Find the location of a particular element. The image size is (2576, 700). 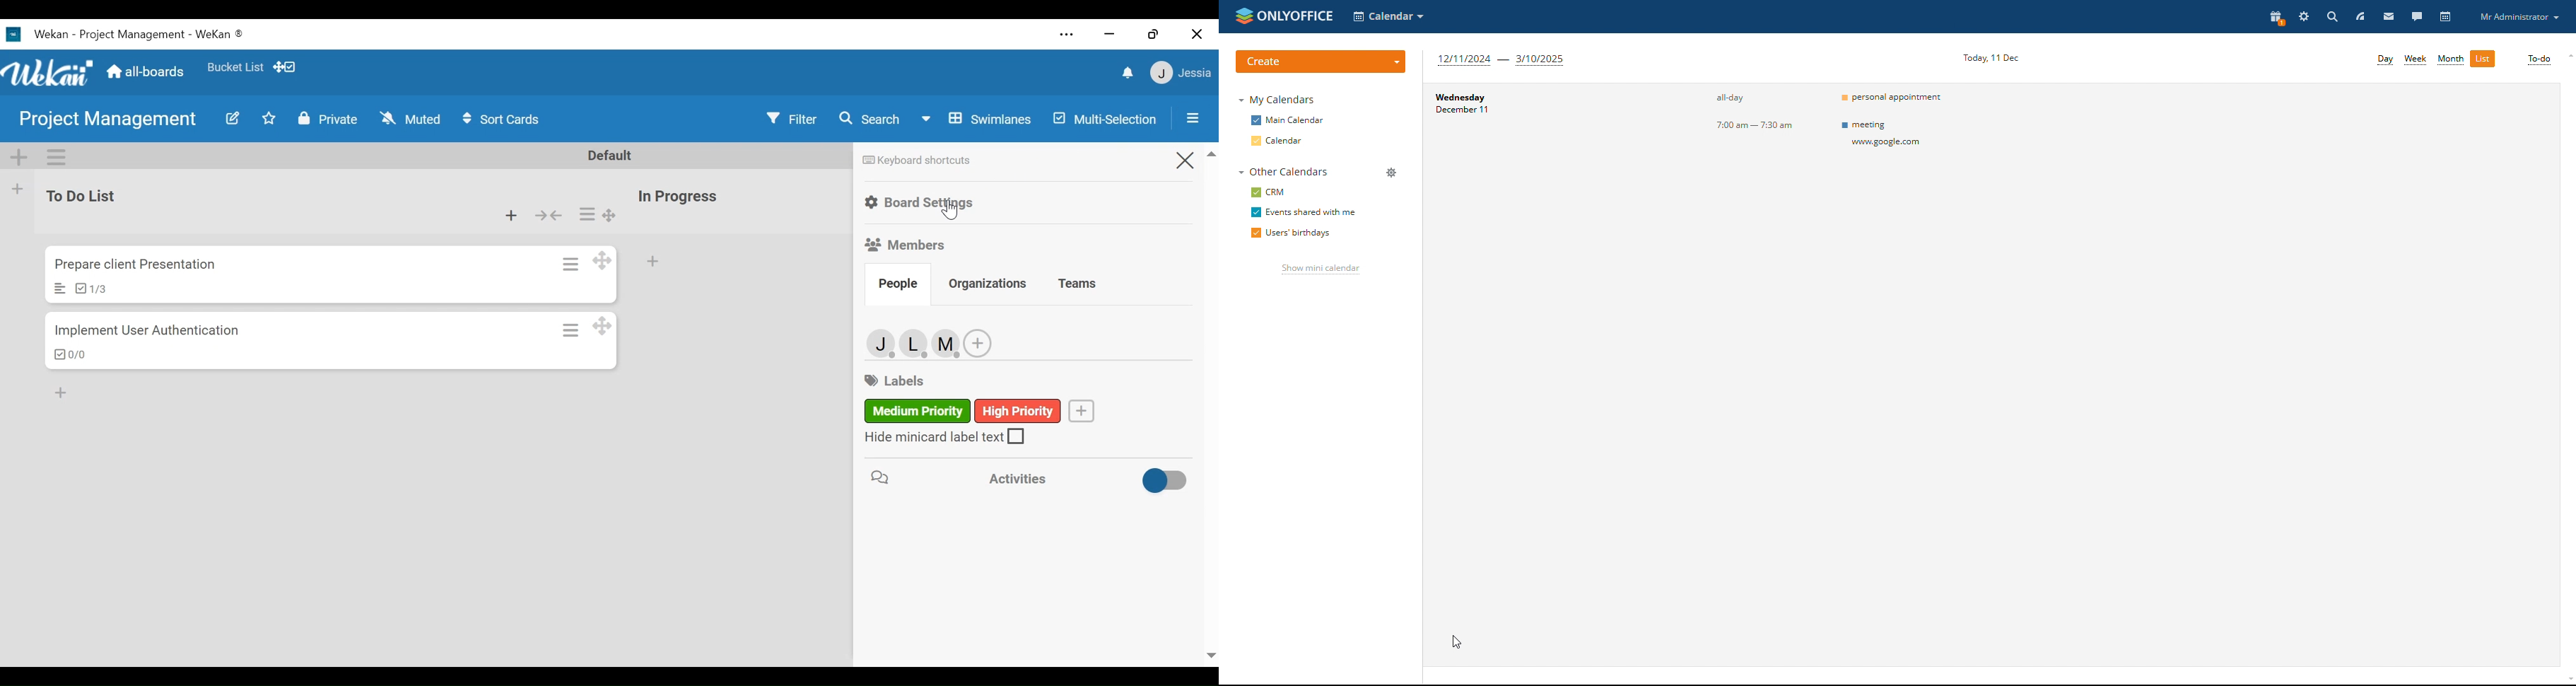

Add Swimlane is located at coordinates (18, 156).